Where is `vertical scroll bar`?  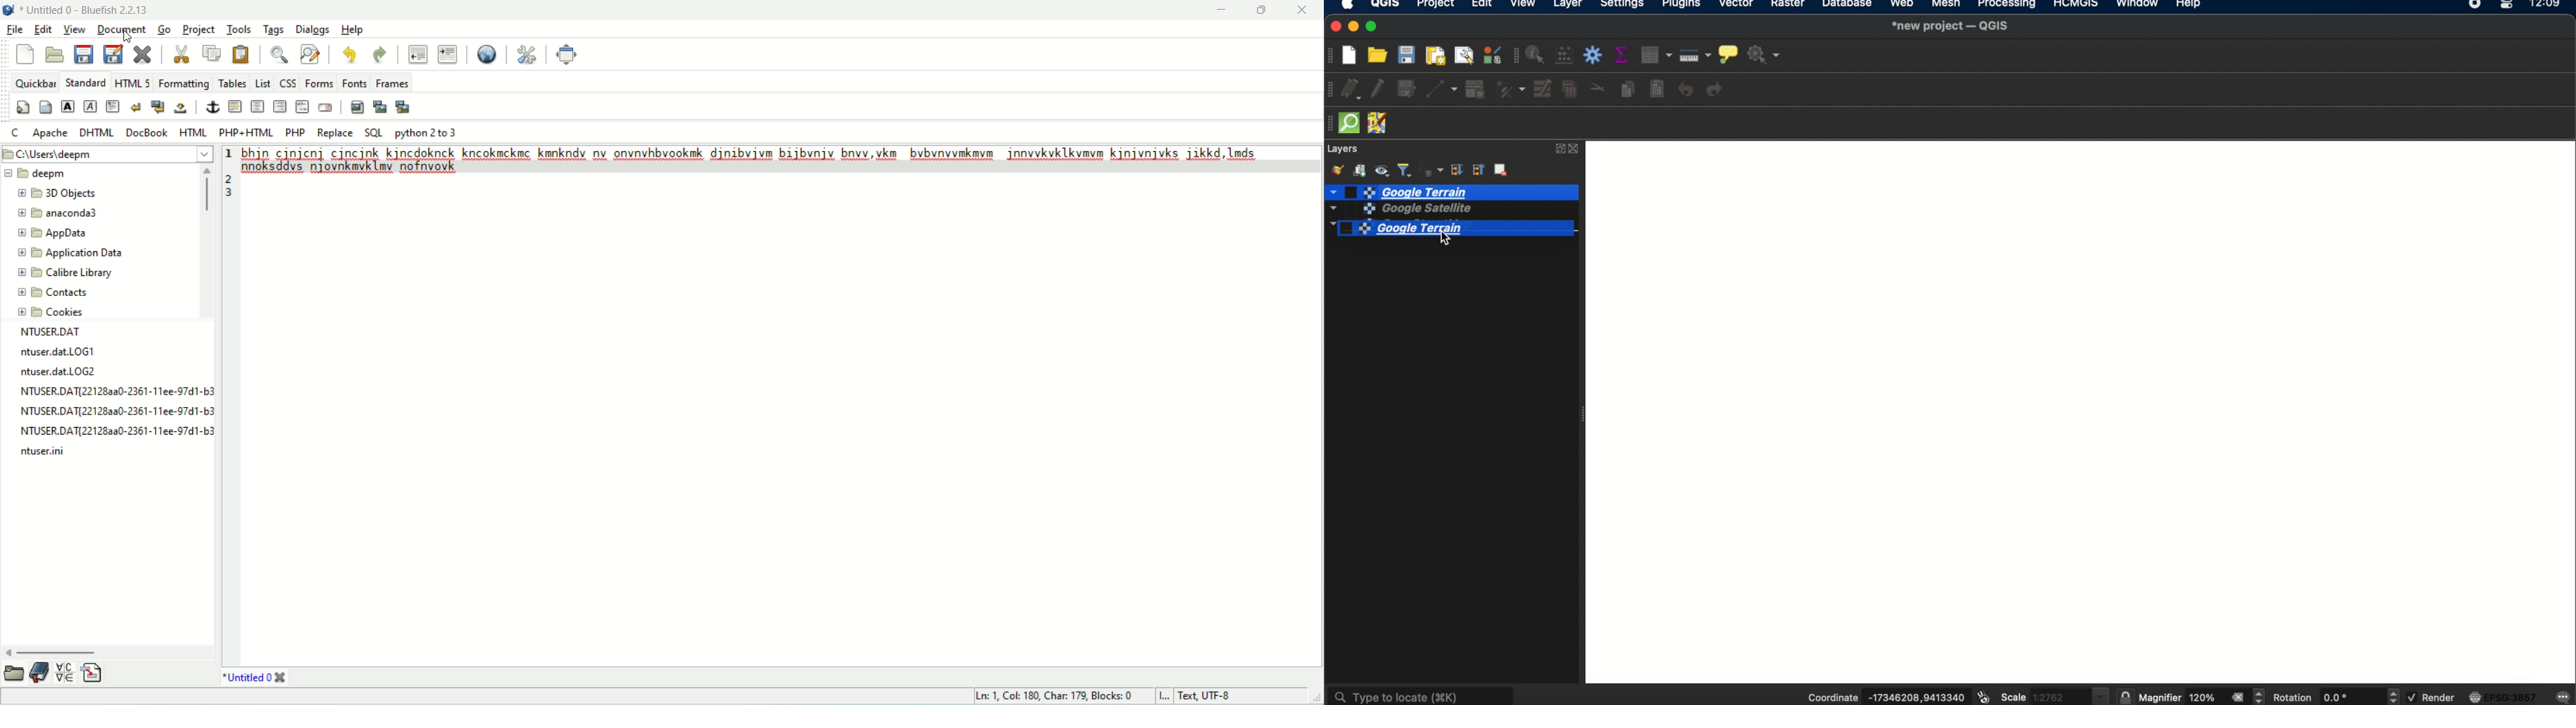 vertical scroll bar is located at coordinates (205, 242).